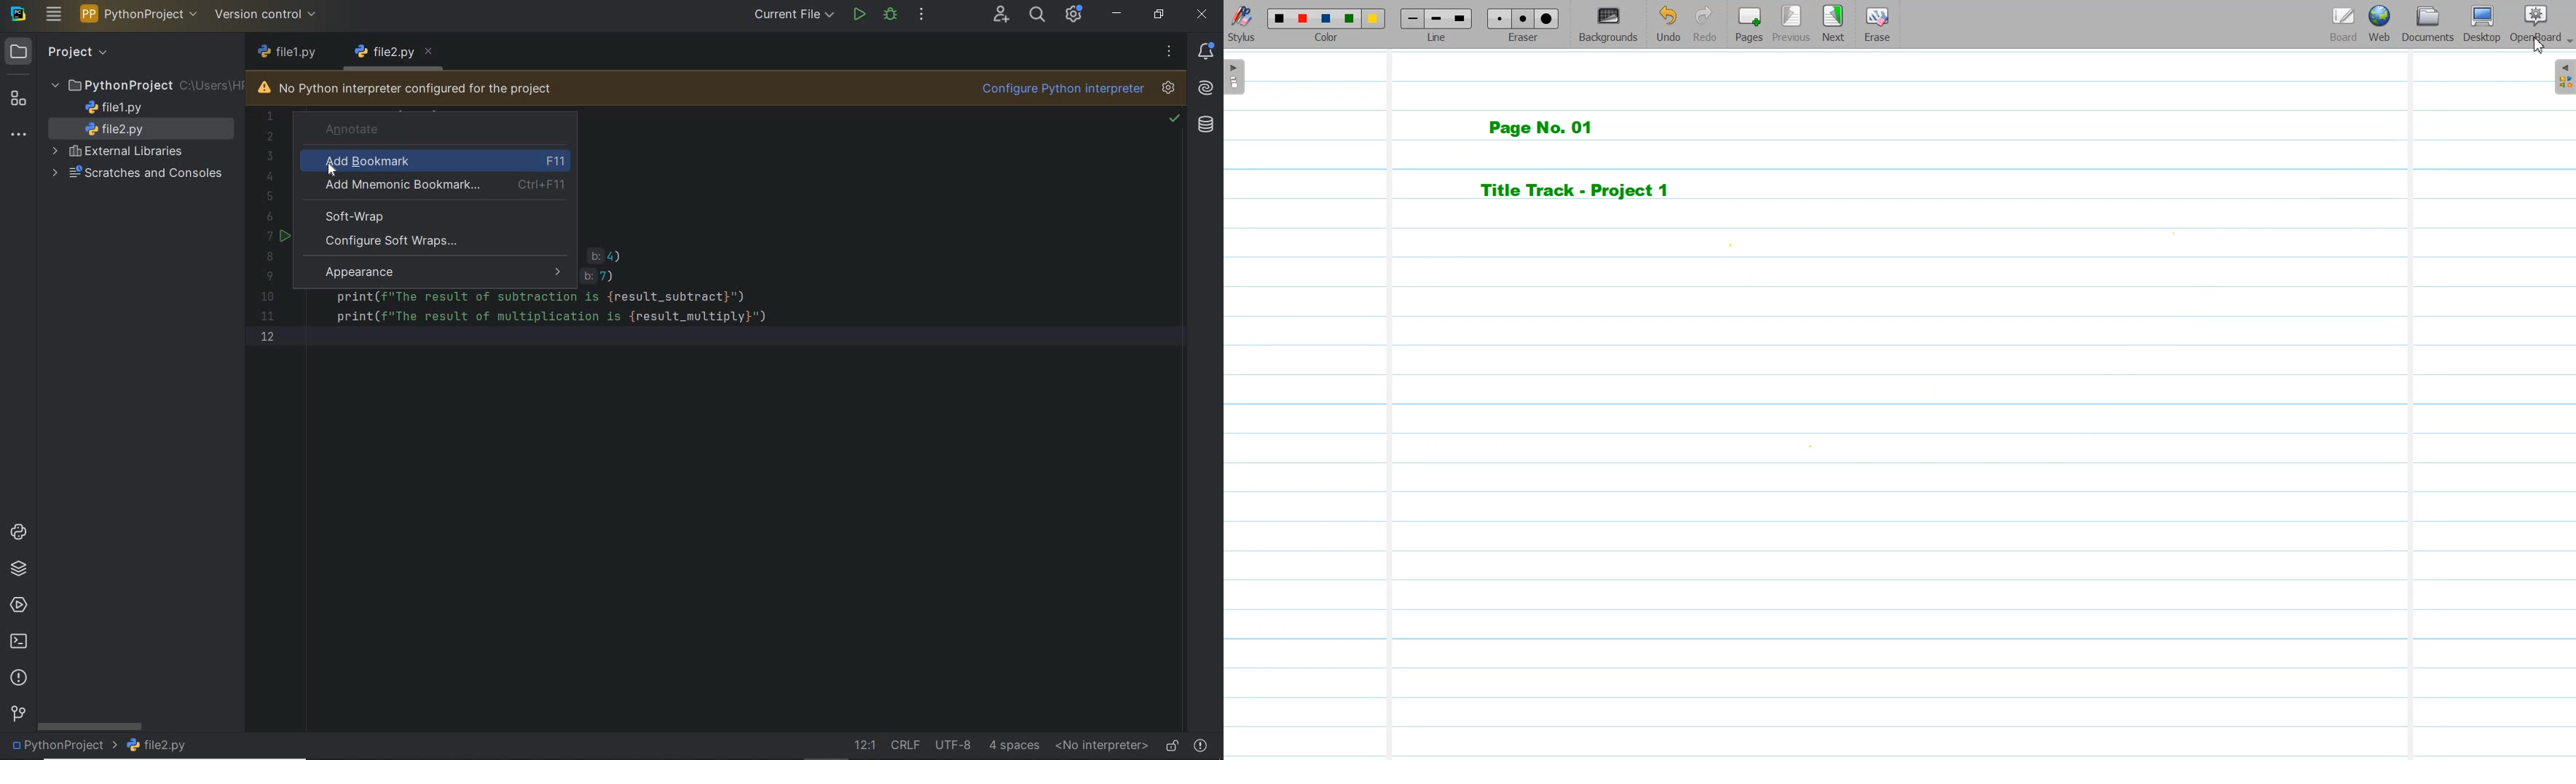 This screenshot has width=2576, height=784. What do you see at coordinates (890, 17) in the screenshot?
I see `debug` at bounding box center [890, 17].